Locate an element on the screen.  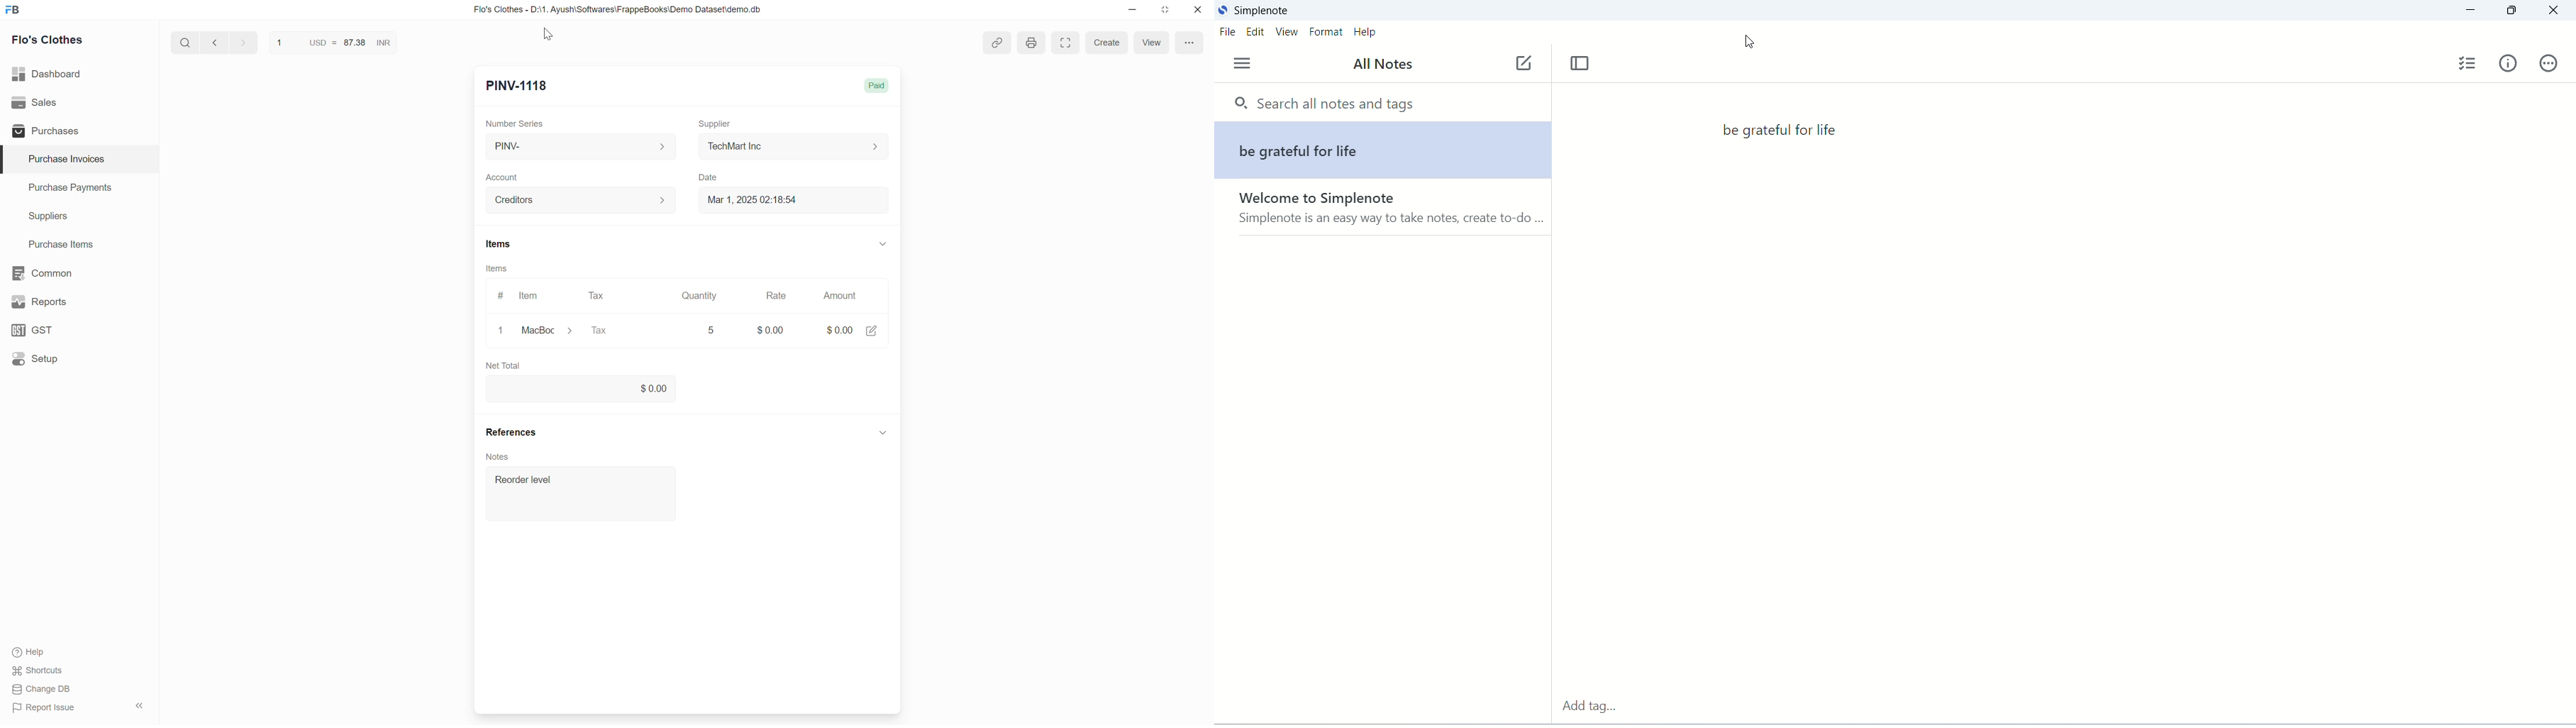
Previous is located at coordinates (215, 42).